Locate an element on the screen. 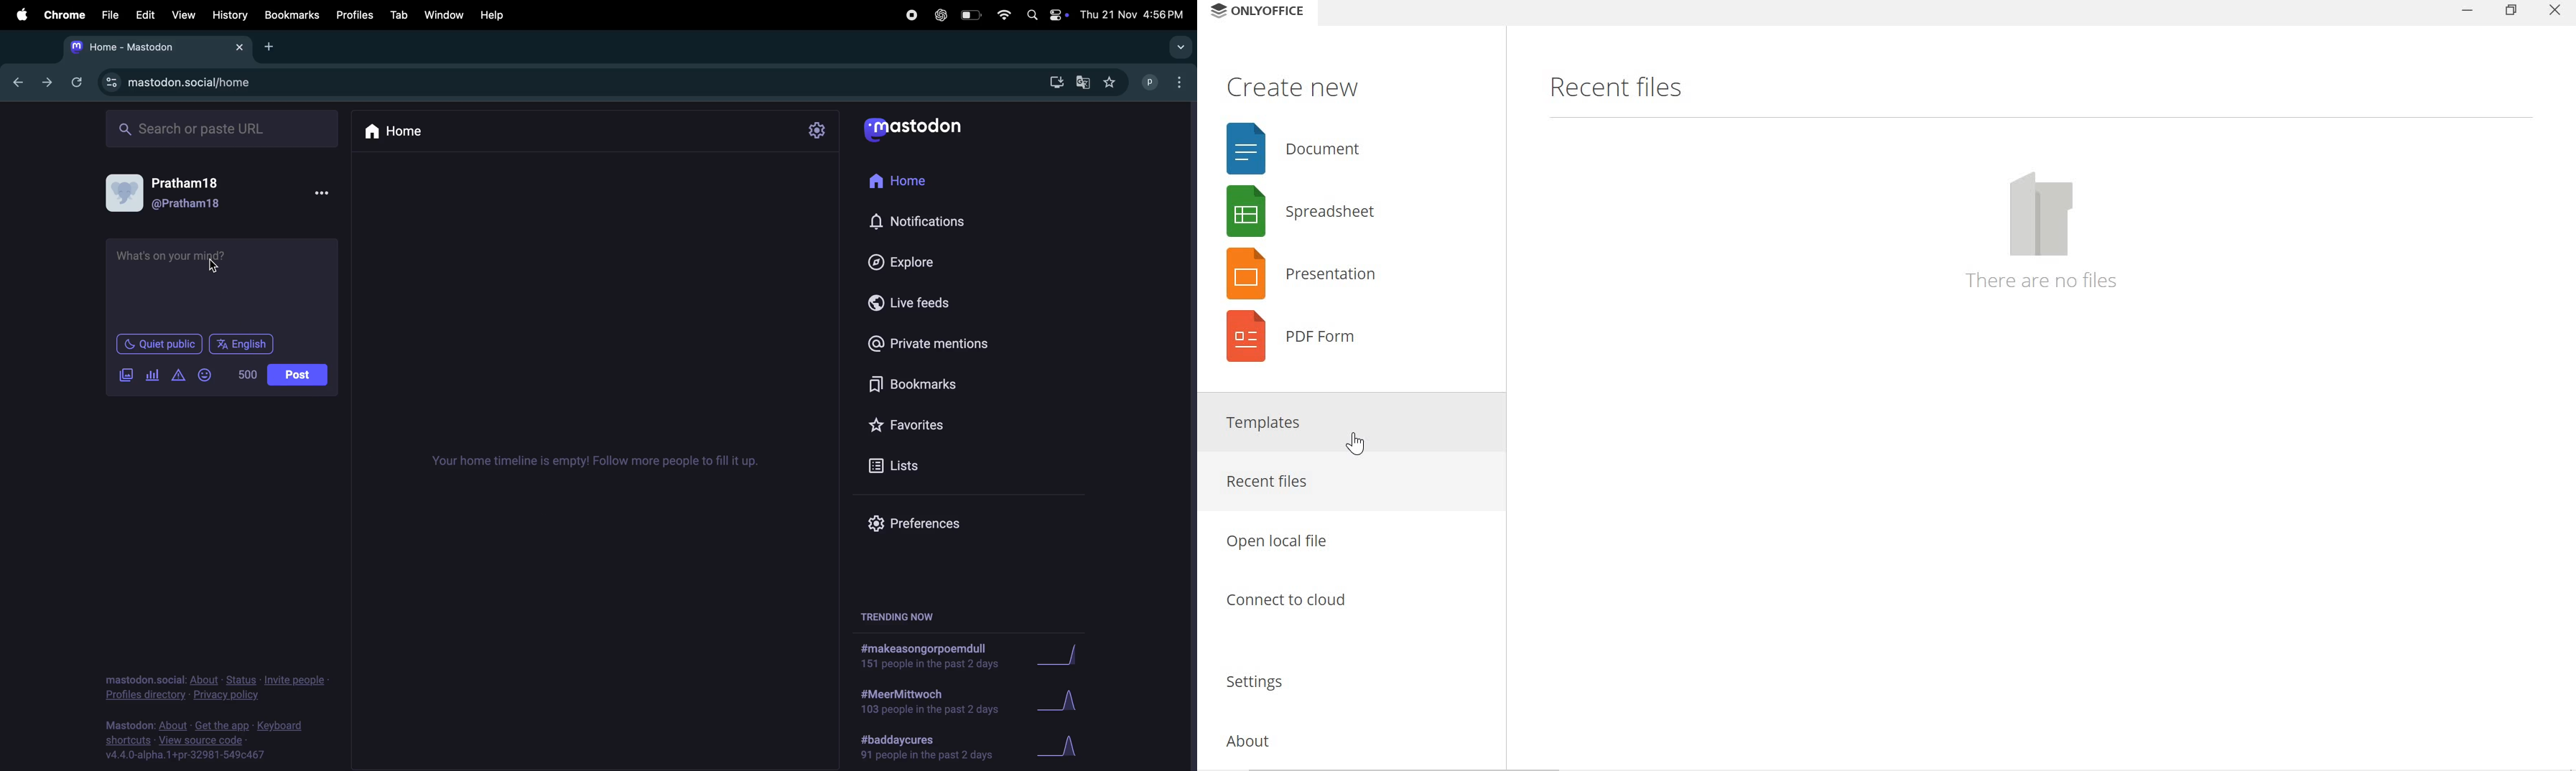  language is located at coordinates (245, 344).